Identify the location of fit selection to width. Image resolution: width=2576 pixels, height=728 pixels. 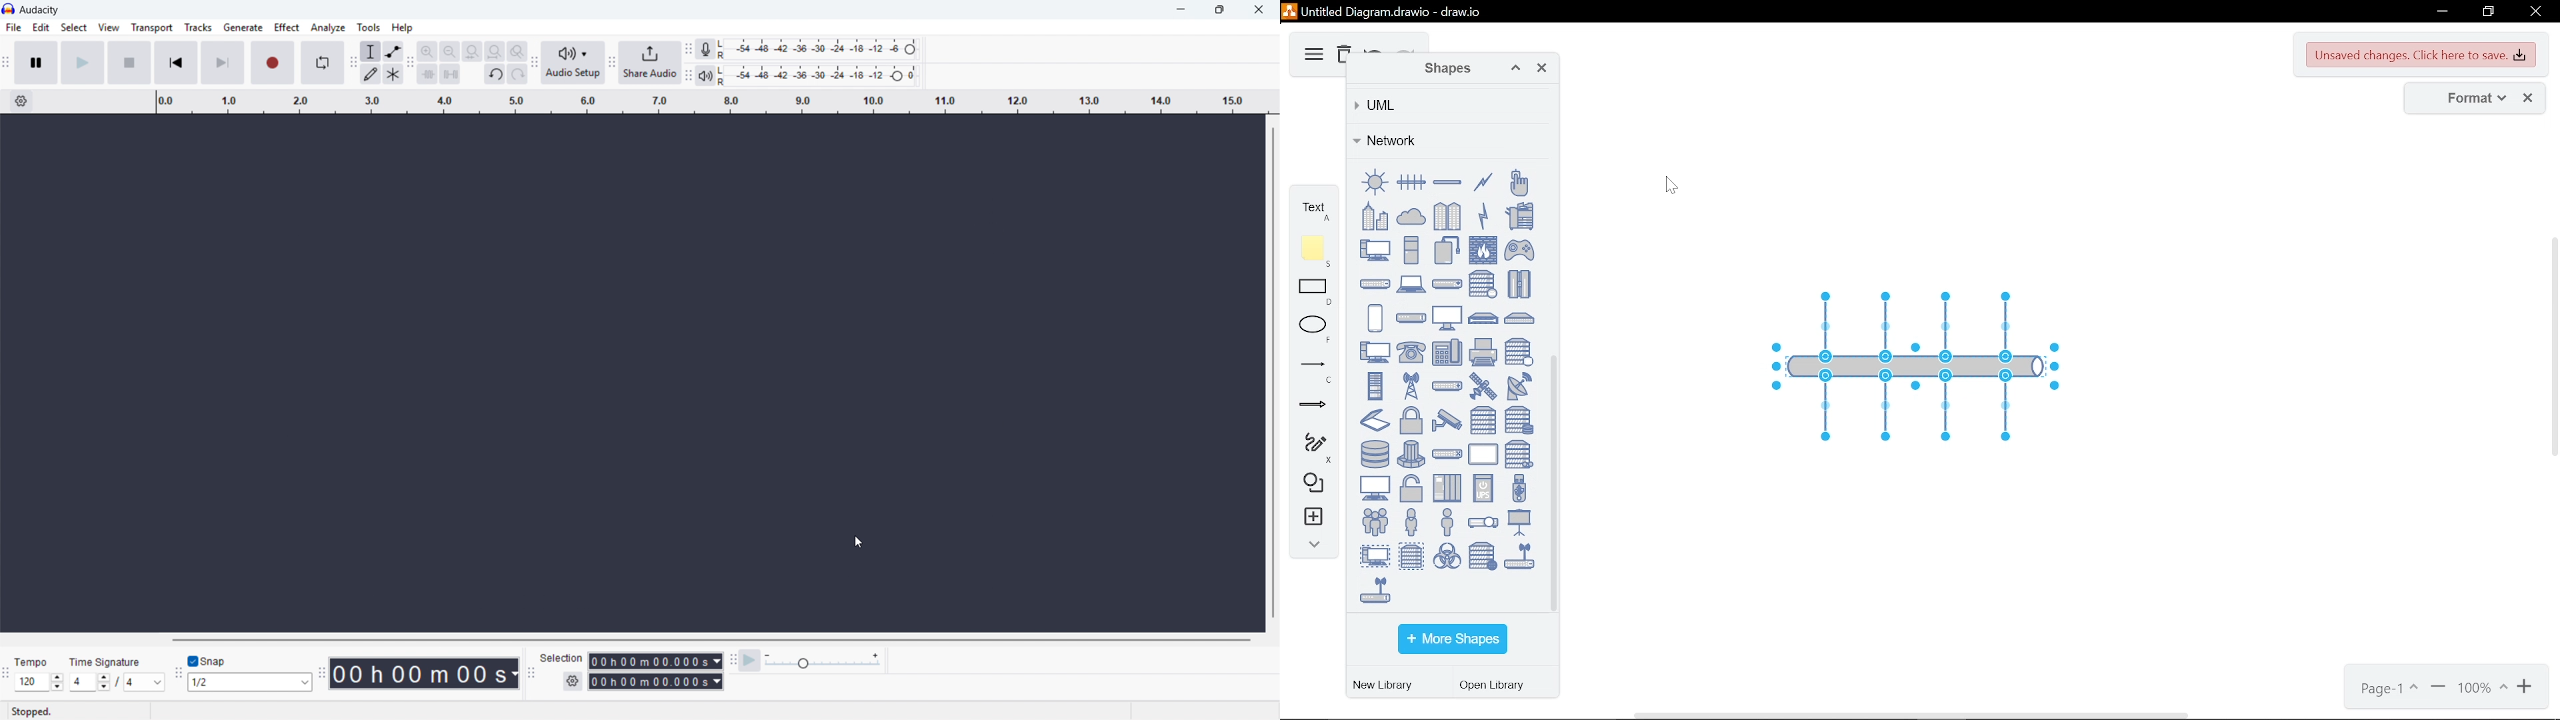
(472, 51).